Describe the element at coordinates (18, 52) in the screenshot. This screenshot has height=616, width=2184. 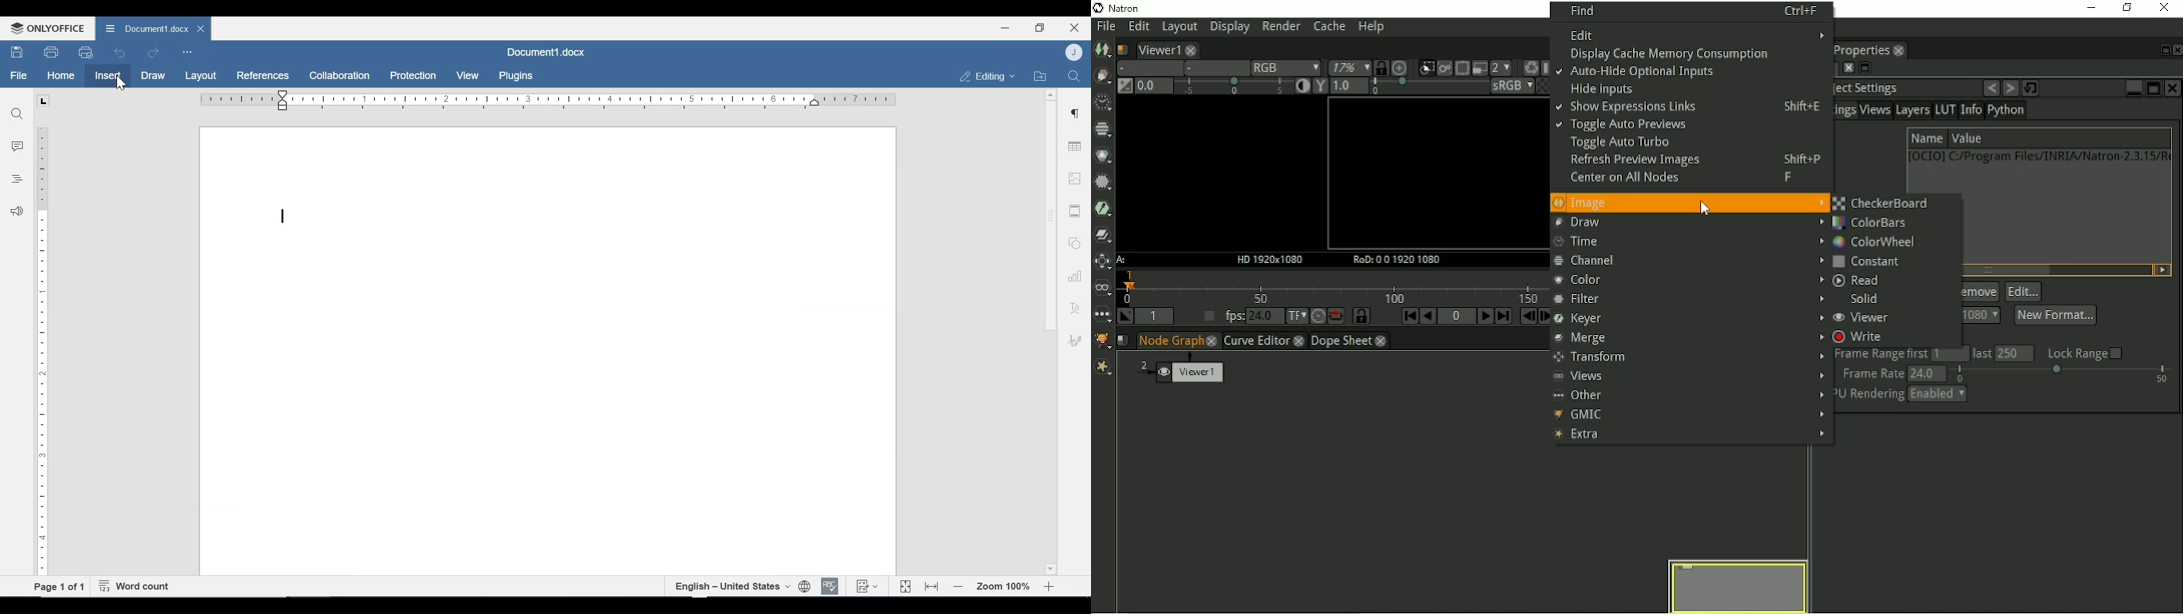
I see `Save` at that location.